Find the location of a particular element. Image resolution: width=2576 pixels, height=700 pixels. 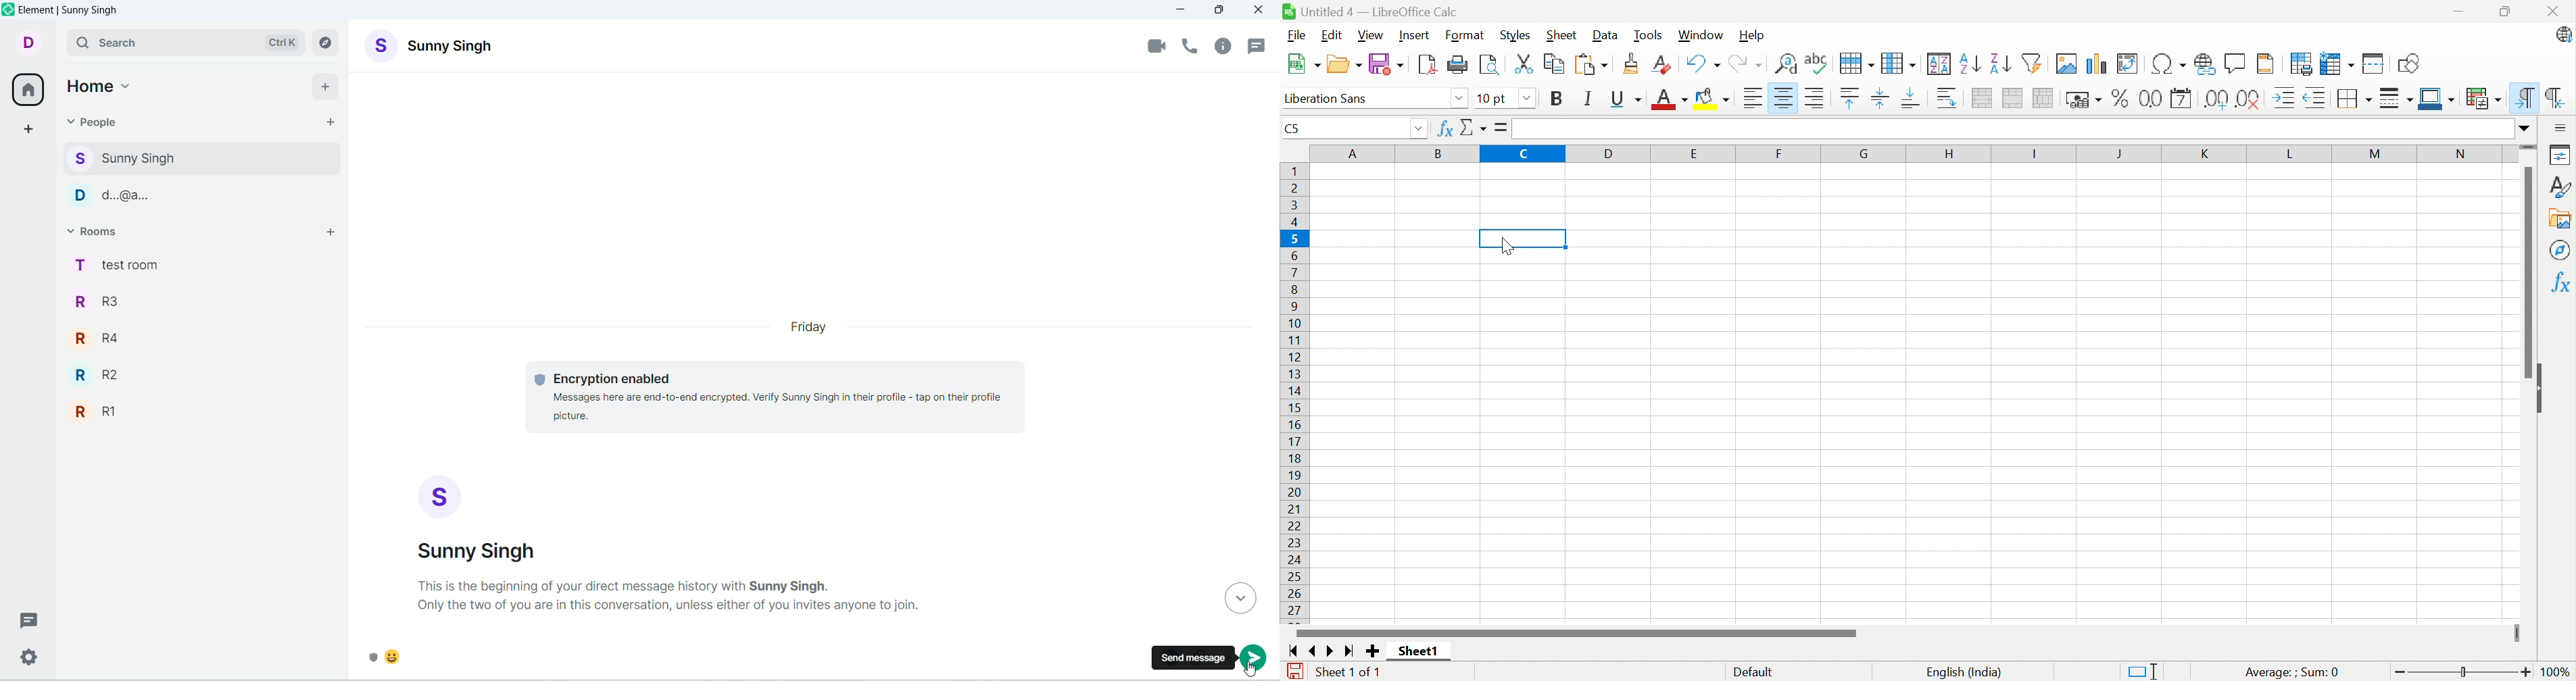

Show Draw Functions is located at coordinates (2407, 63).